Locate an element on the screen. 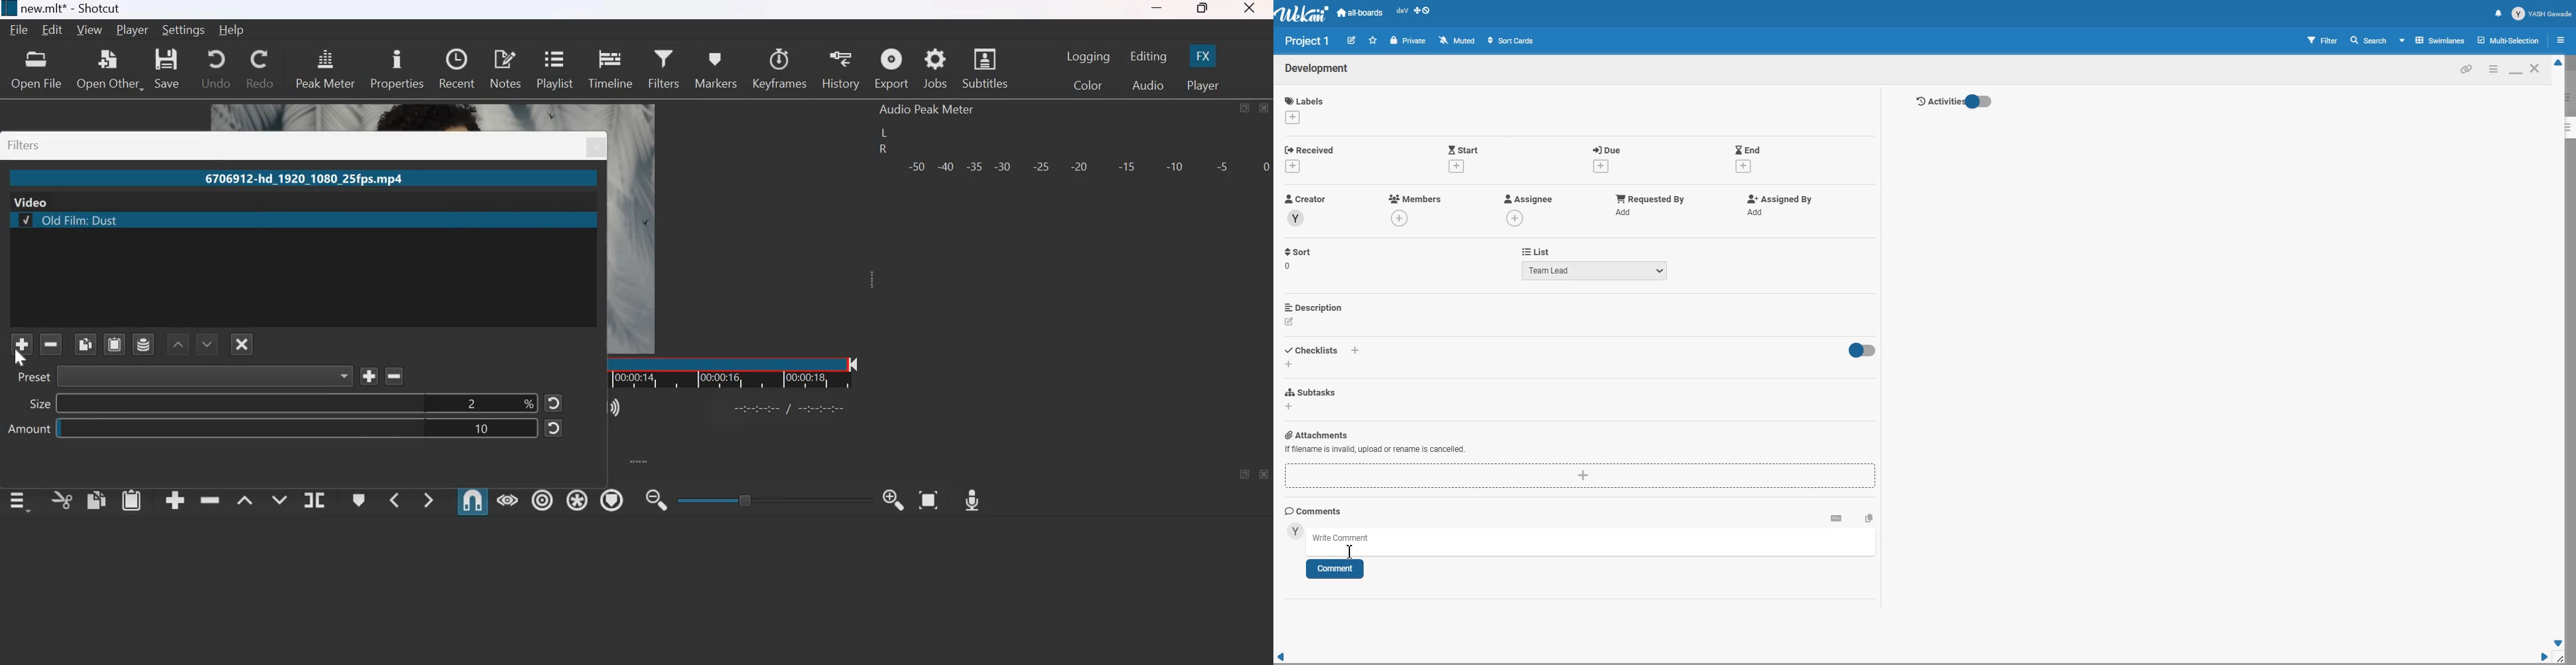 The height and width of the screenshot is (672, 2576). paste is located at coordinates (131, 500).